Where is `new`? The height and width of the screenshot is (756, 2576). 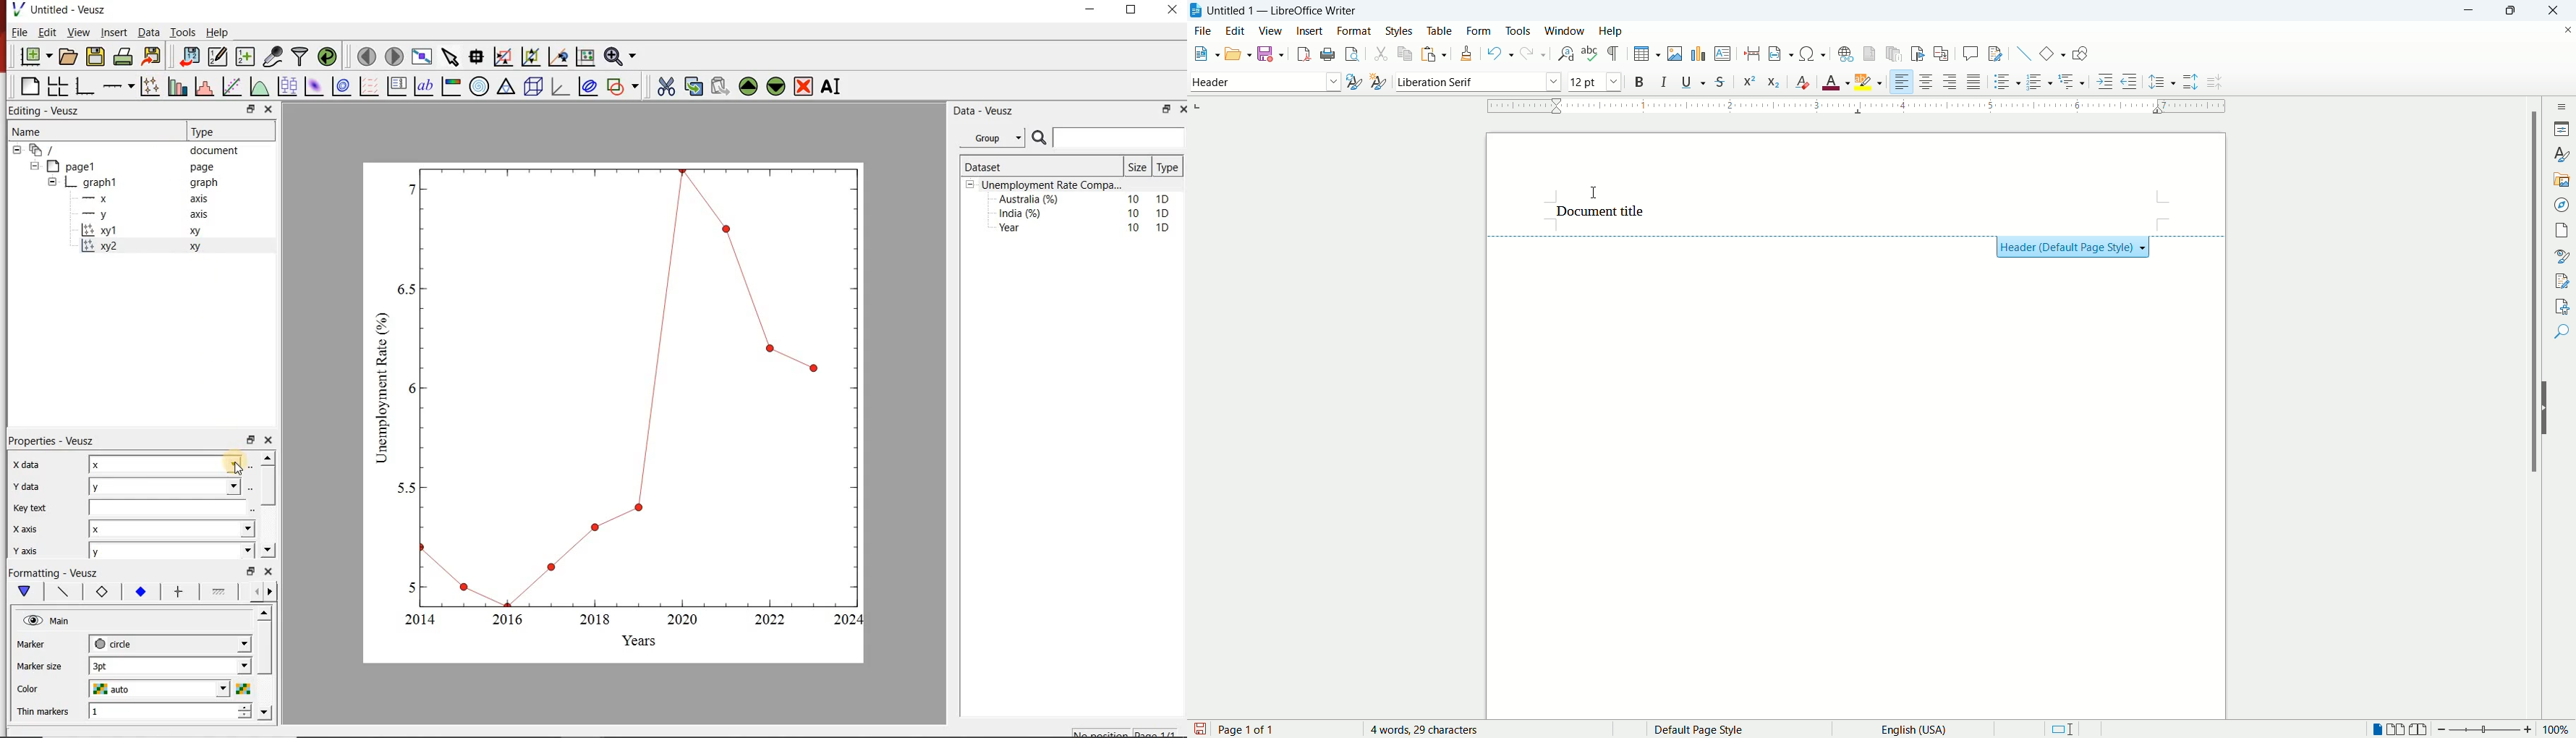 new is located at coordinates (1200, 51).